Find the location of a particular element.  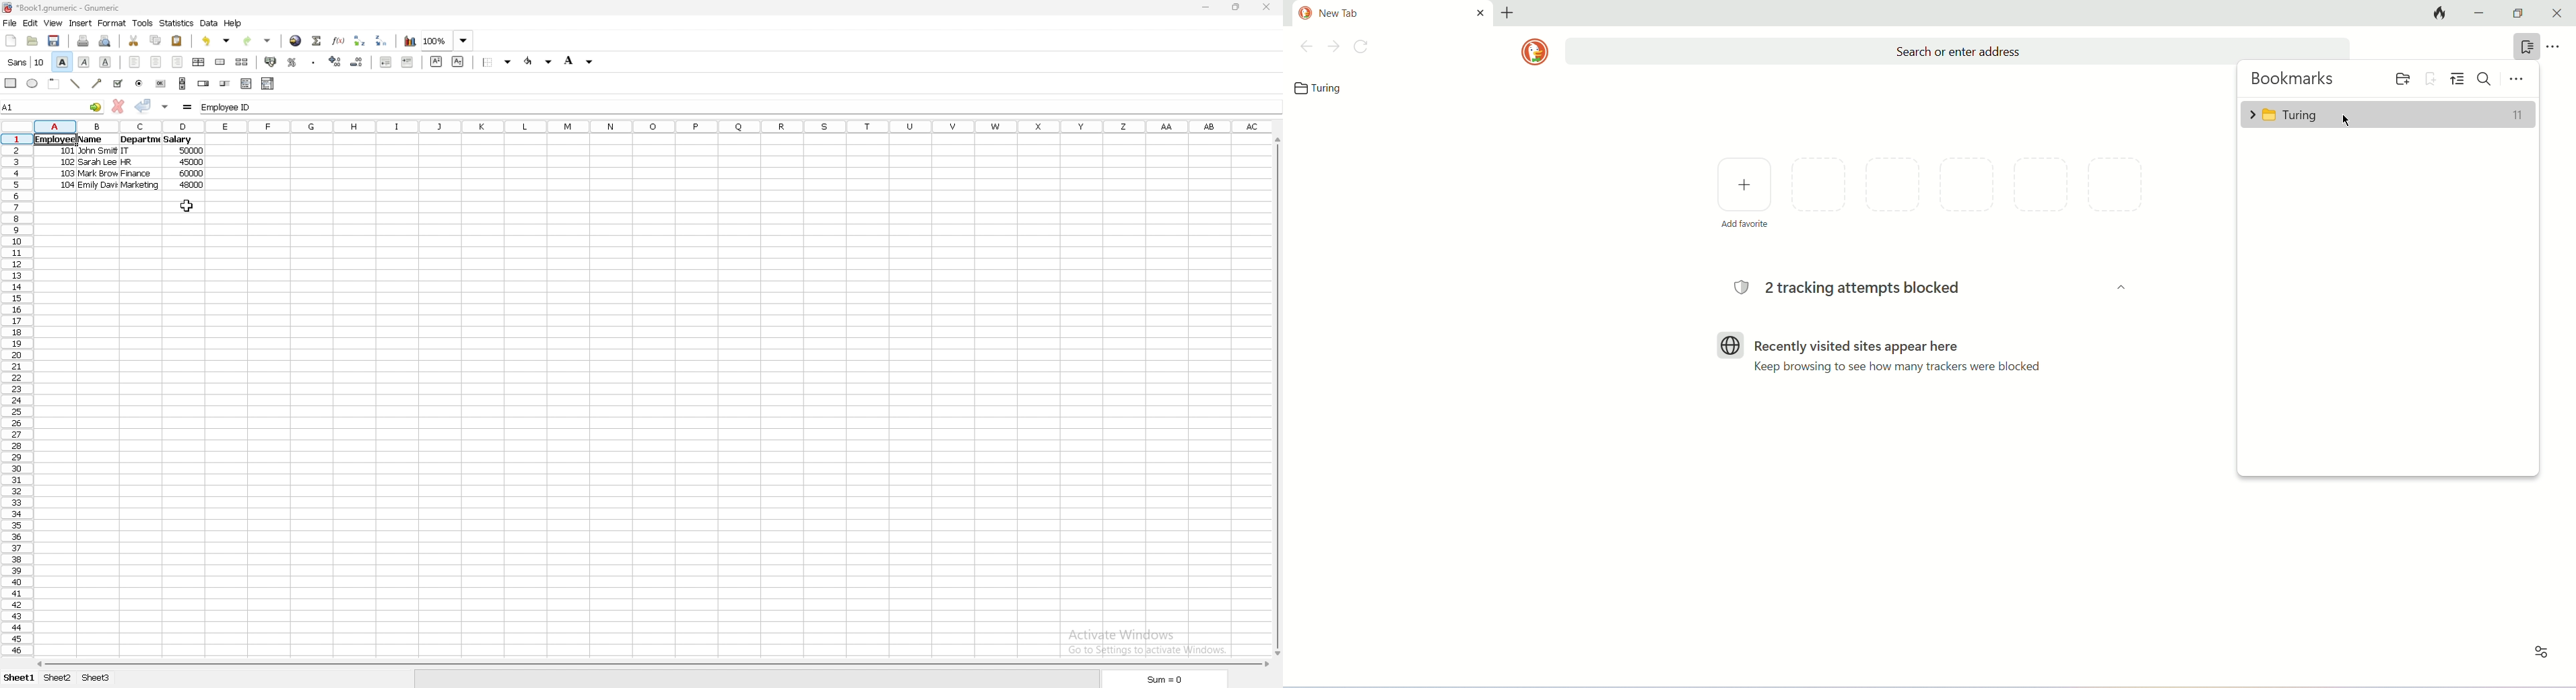

add bookmark is located at coordinates (2431, 77).